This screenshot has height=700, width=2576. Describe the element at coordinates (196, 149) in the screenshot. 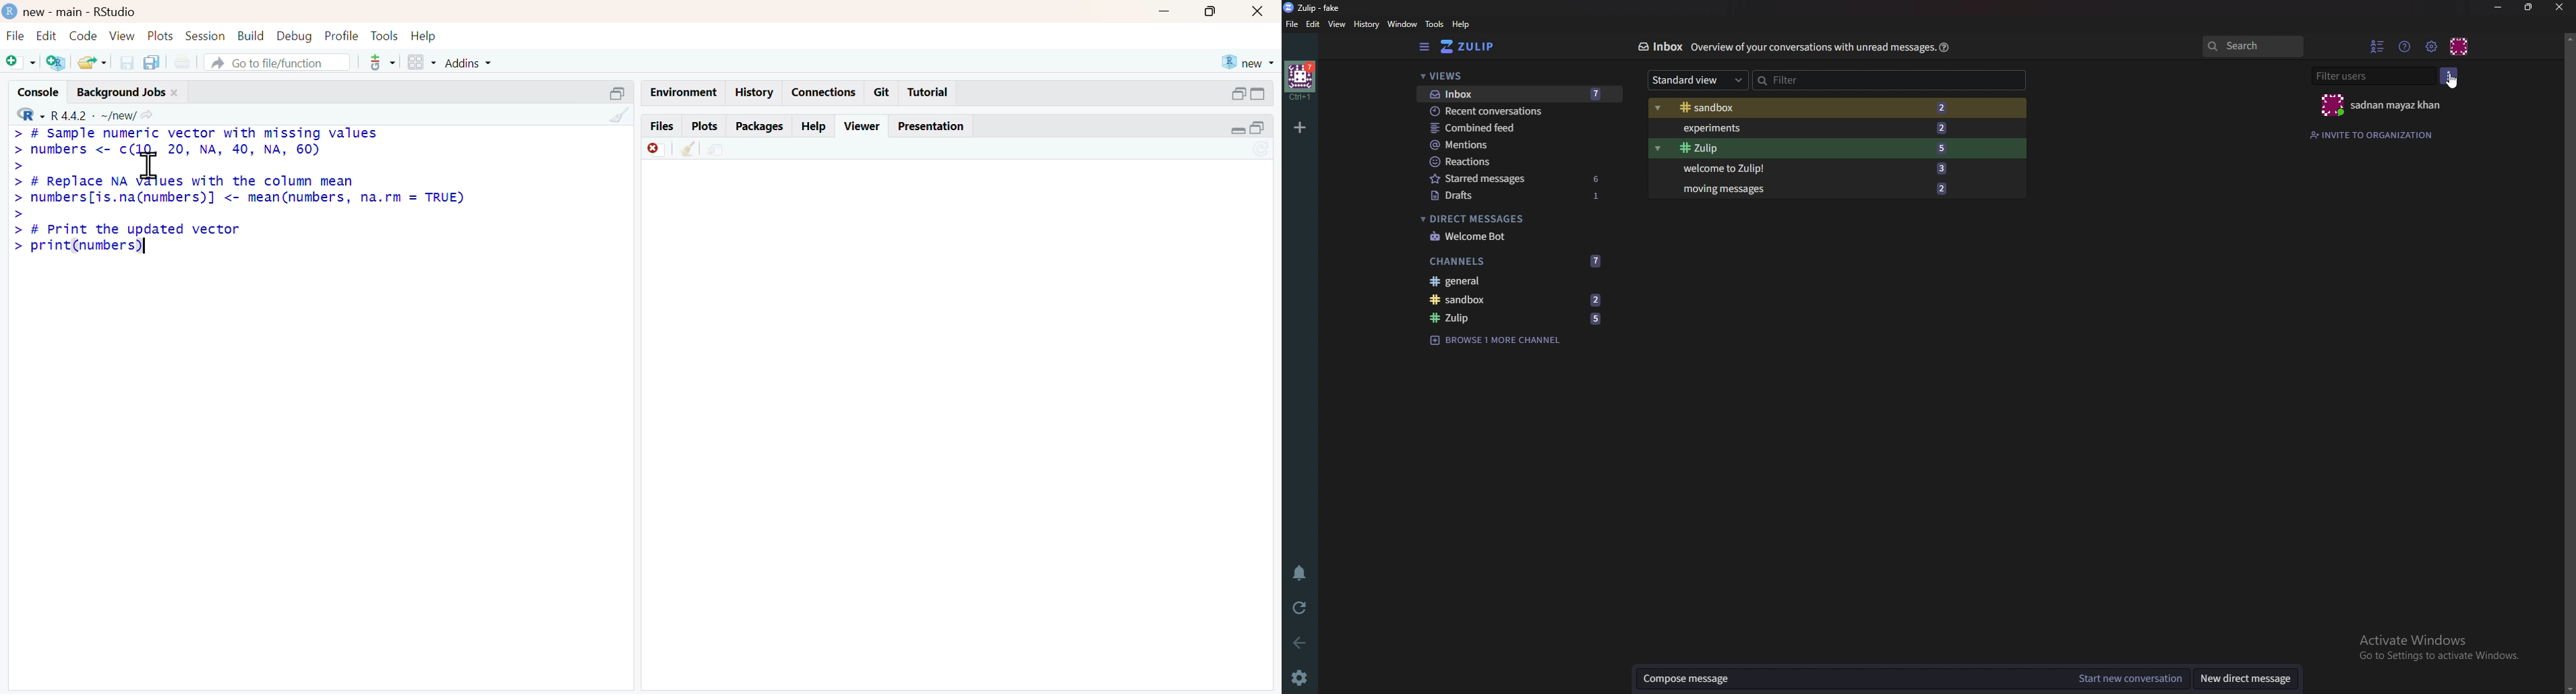

I see `> # Sample numeric vector with missing values> numbers <- c(10, 20, NA, 40, NA, 60)>` at that location.